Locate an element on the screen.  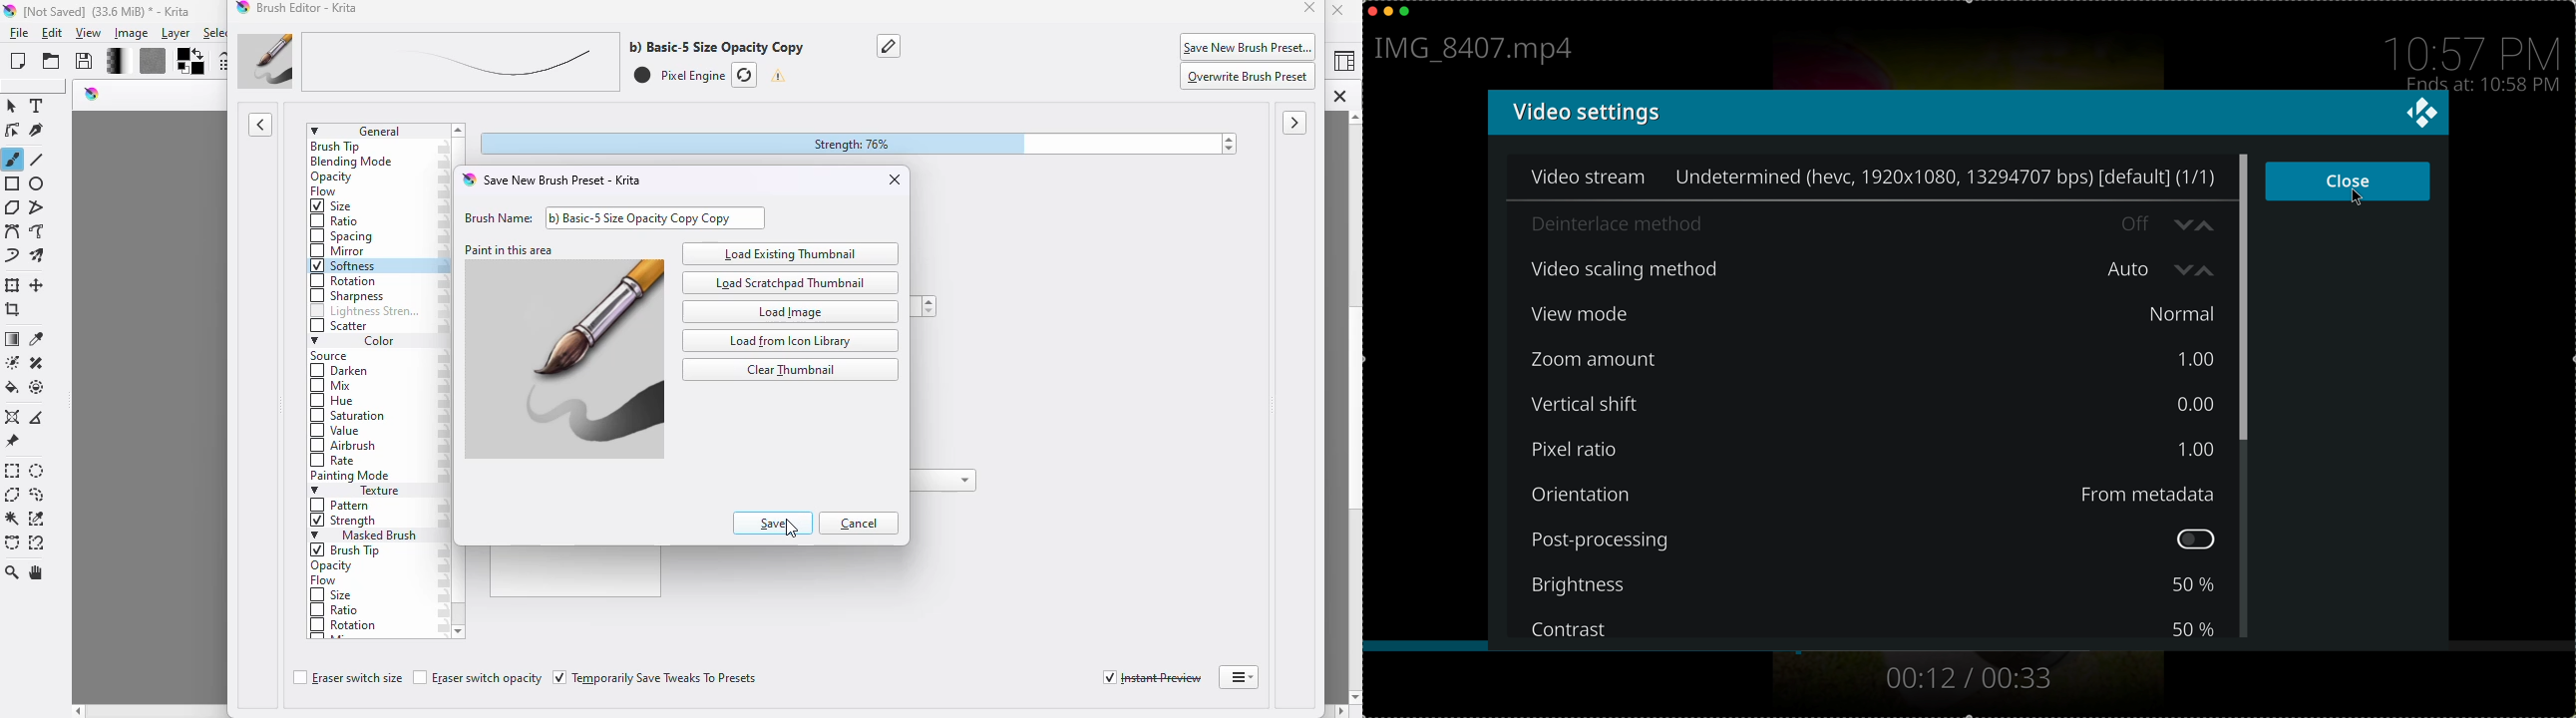
move a layer is located at coordinates (39, 286).